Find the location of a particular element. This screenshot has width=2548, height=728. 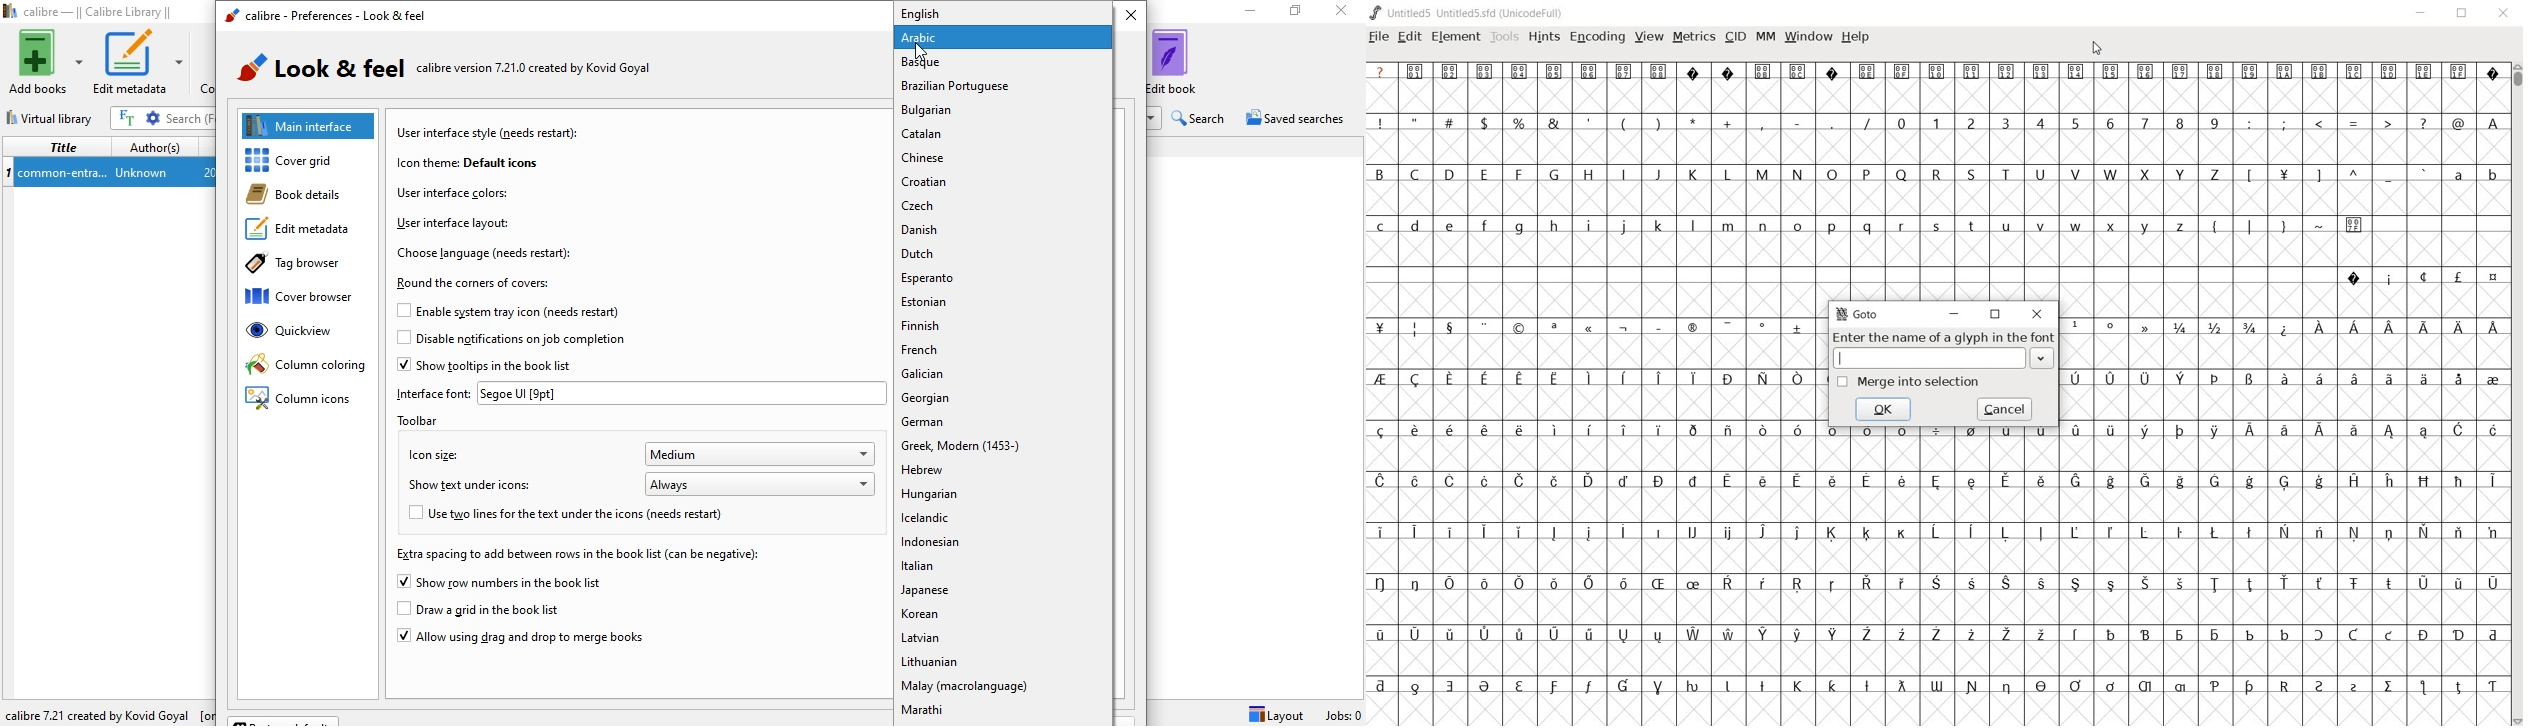

Symbol is located at coordinates (1728, 326).